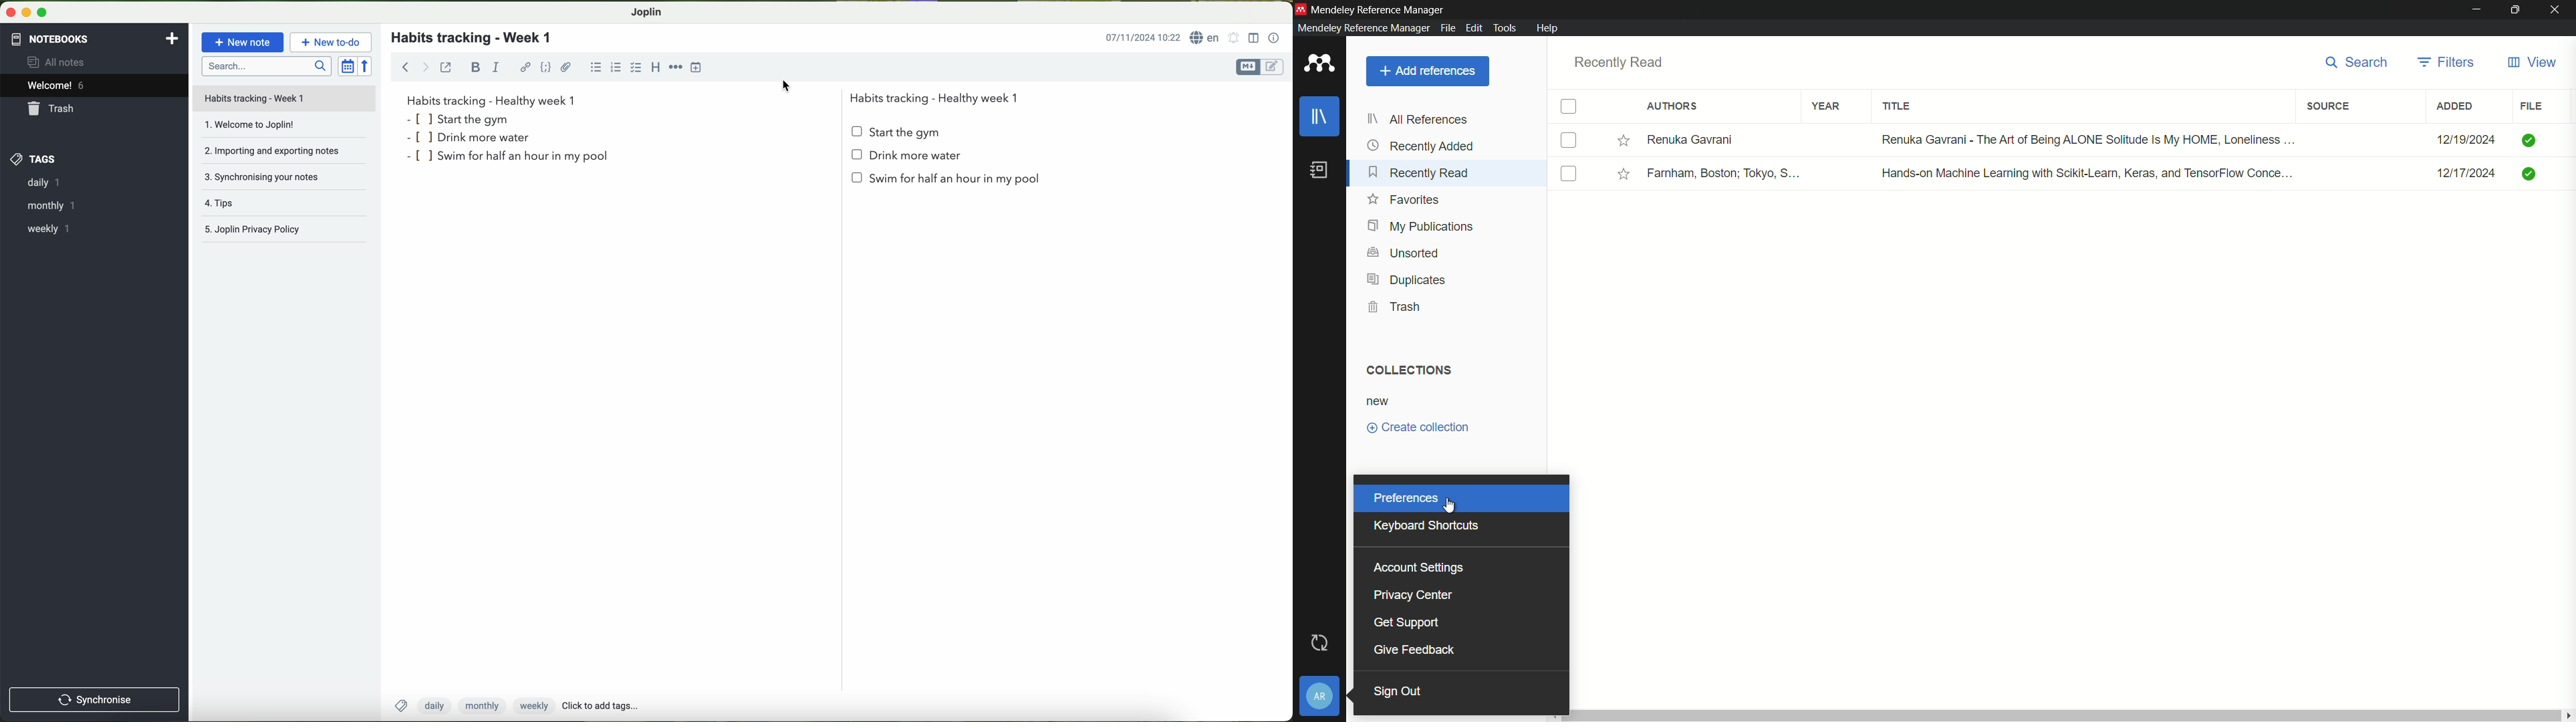 Image resolution: width=2576 pixels, height=728 pixels. Describe the element at coordinates (366, 65) in the screenshot. I see `reverse sort order` at that location.